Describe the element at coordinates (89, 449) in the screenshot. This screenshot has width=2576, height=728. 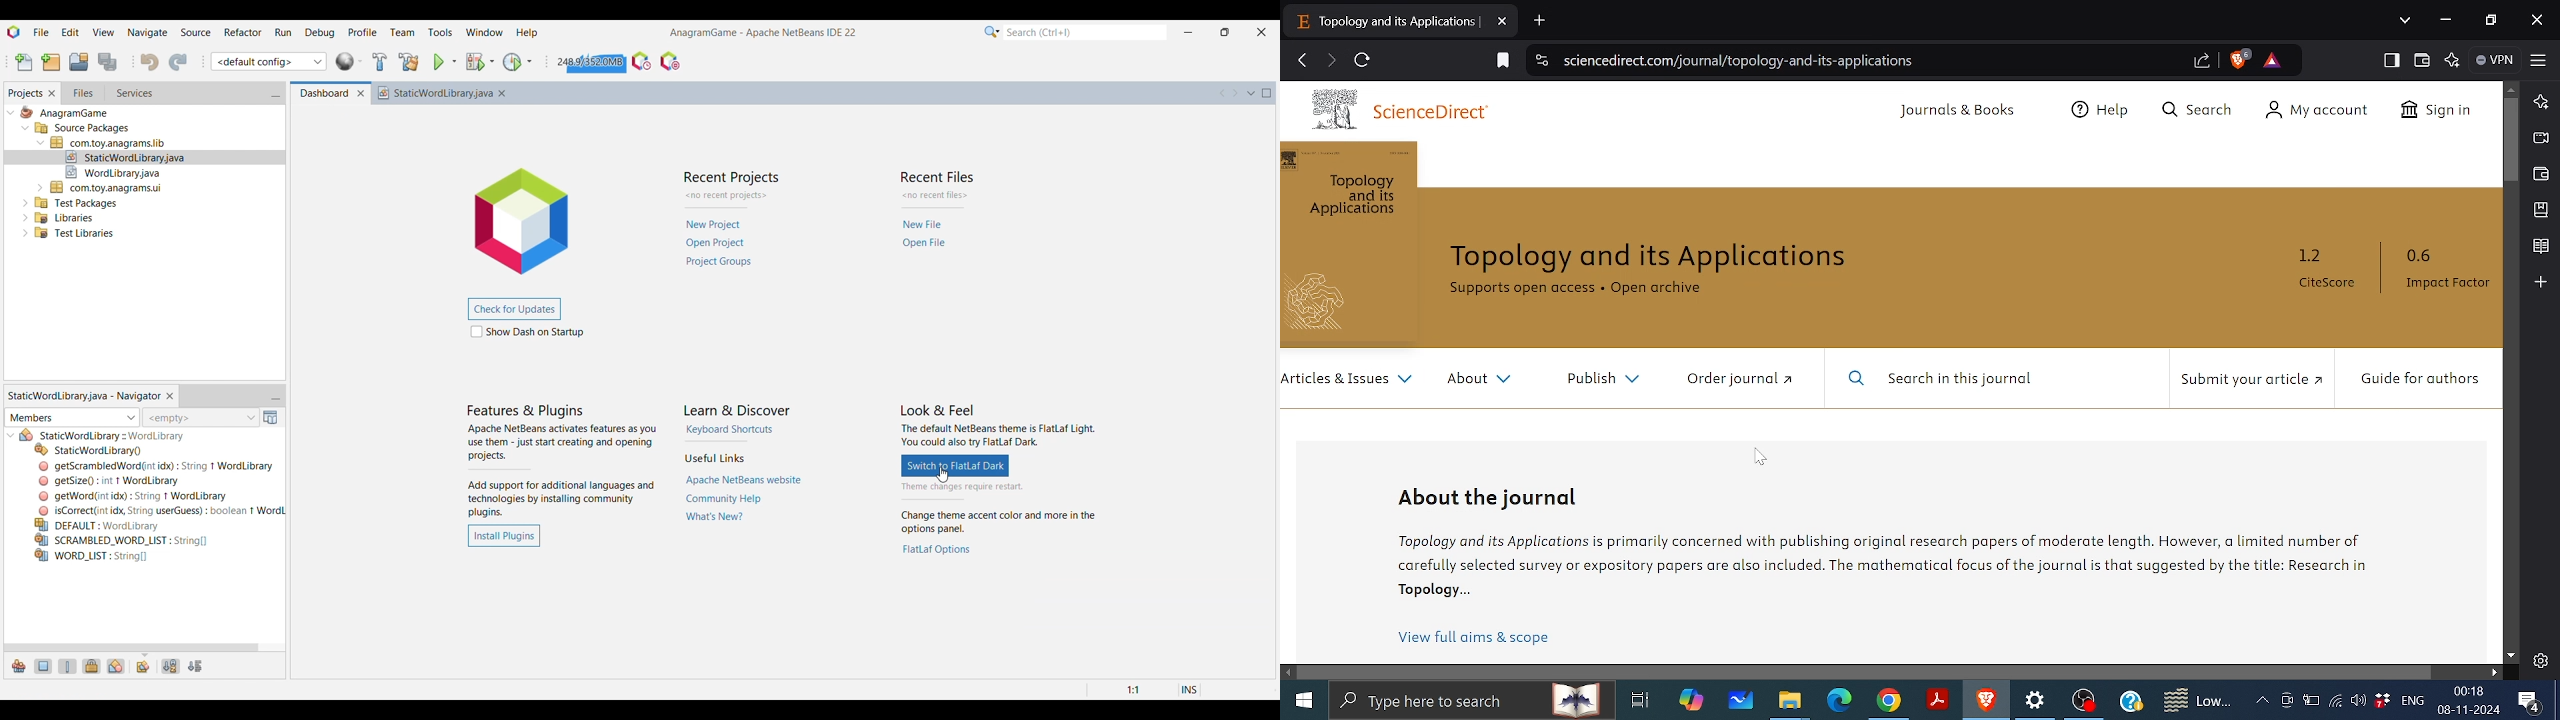
I see `` at that location.